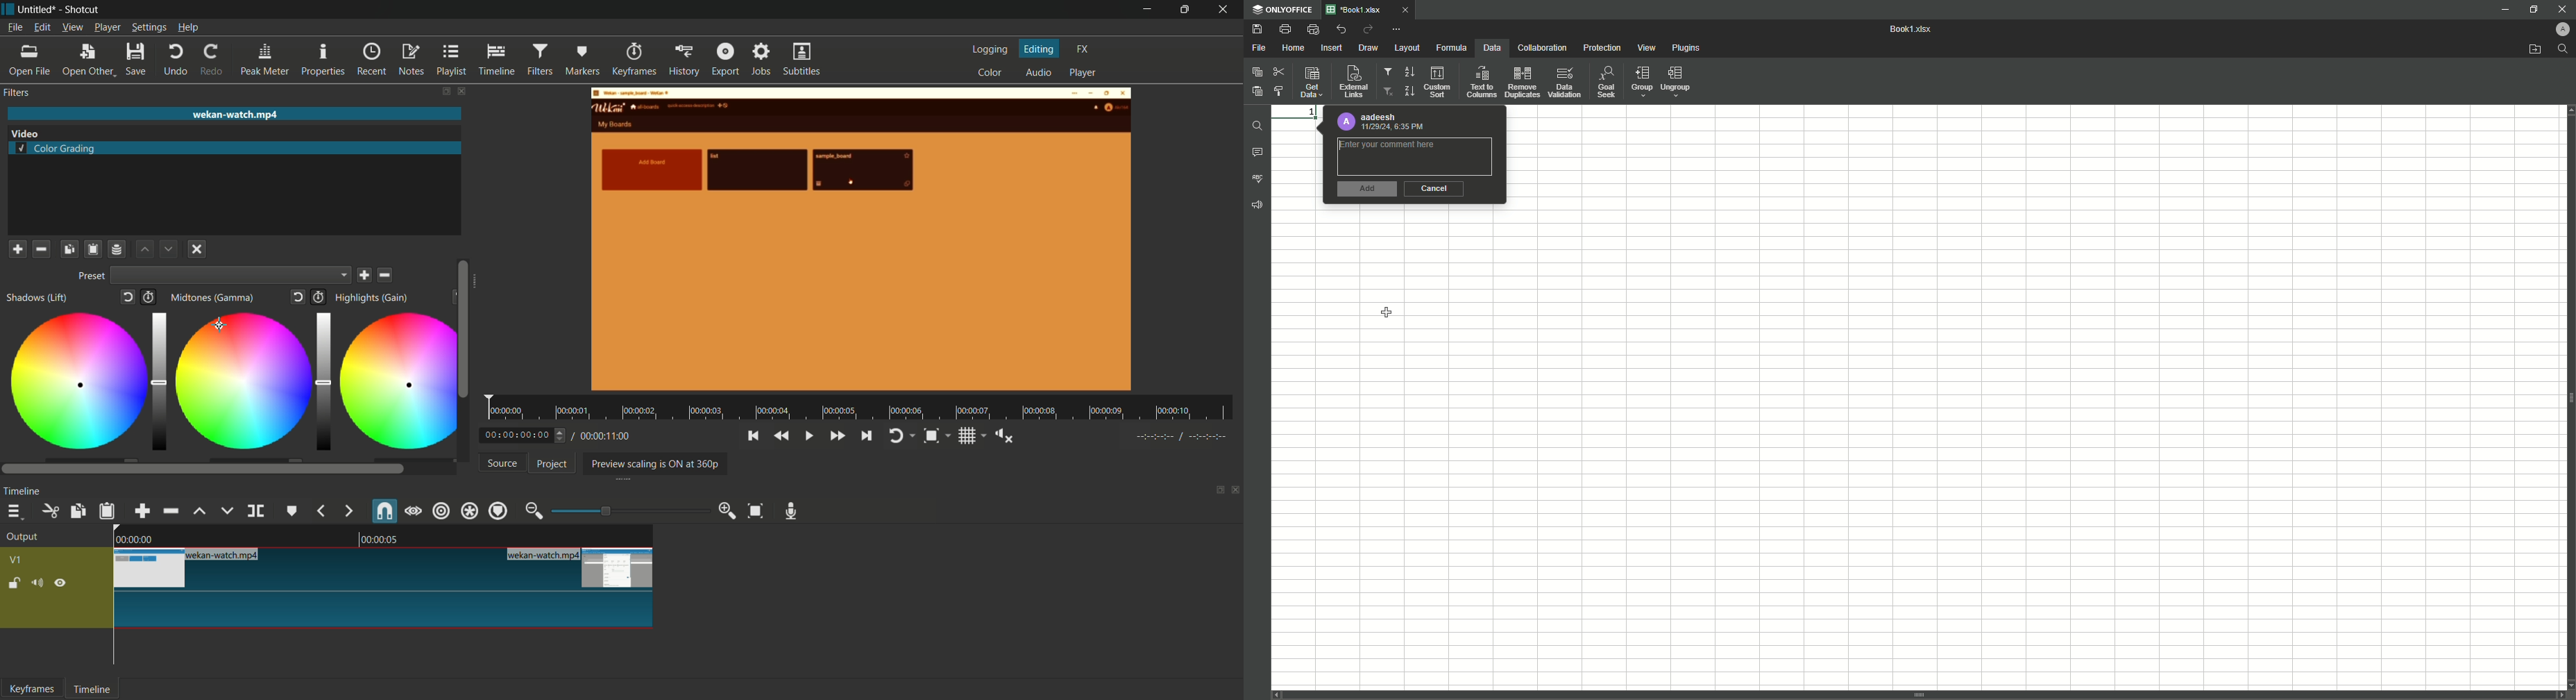 Image resolution: width=2576 pixels, height=700 pixels. Describe the element at coordinates (446, 91) in the screenshot. I see `change layout` at that location.